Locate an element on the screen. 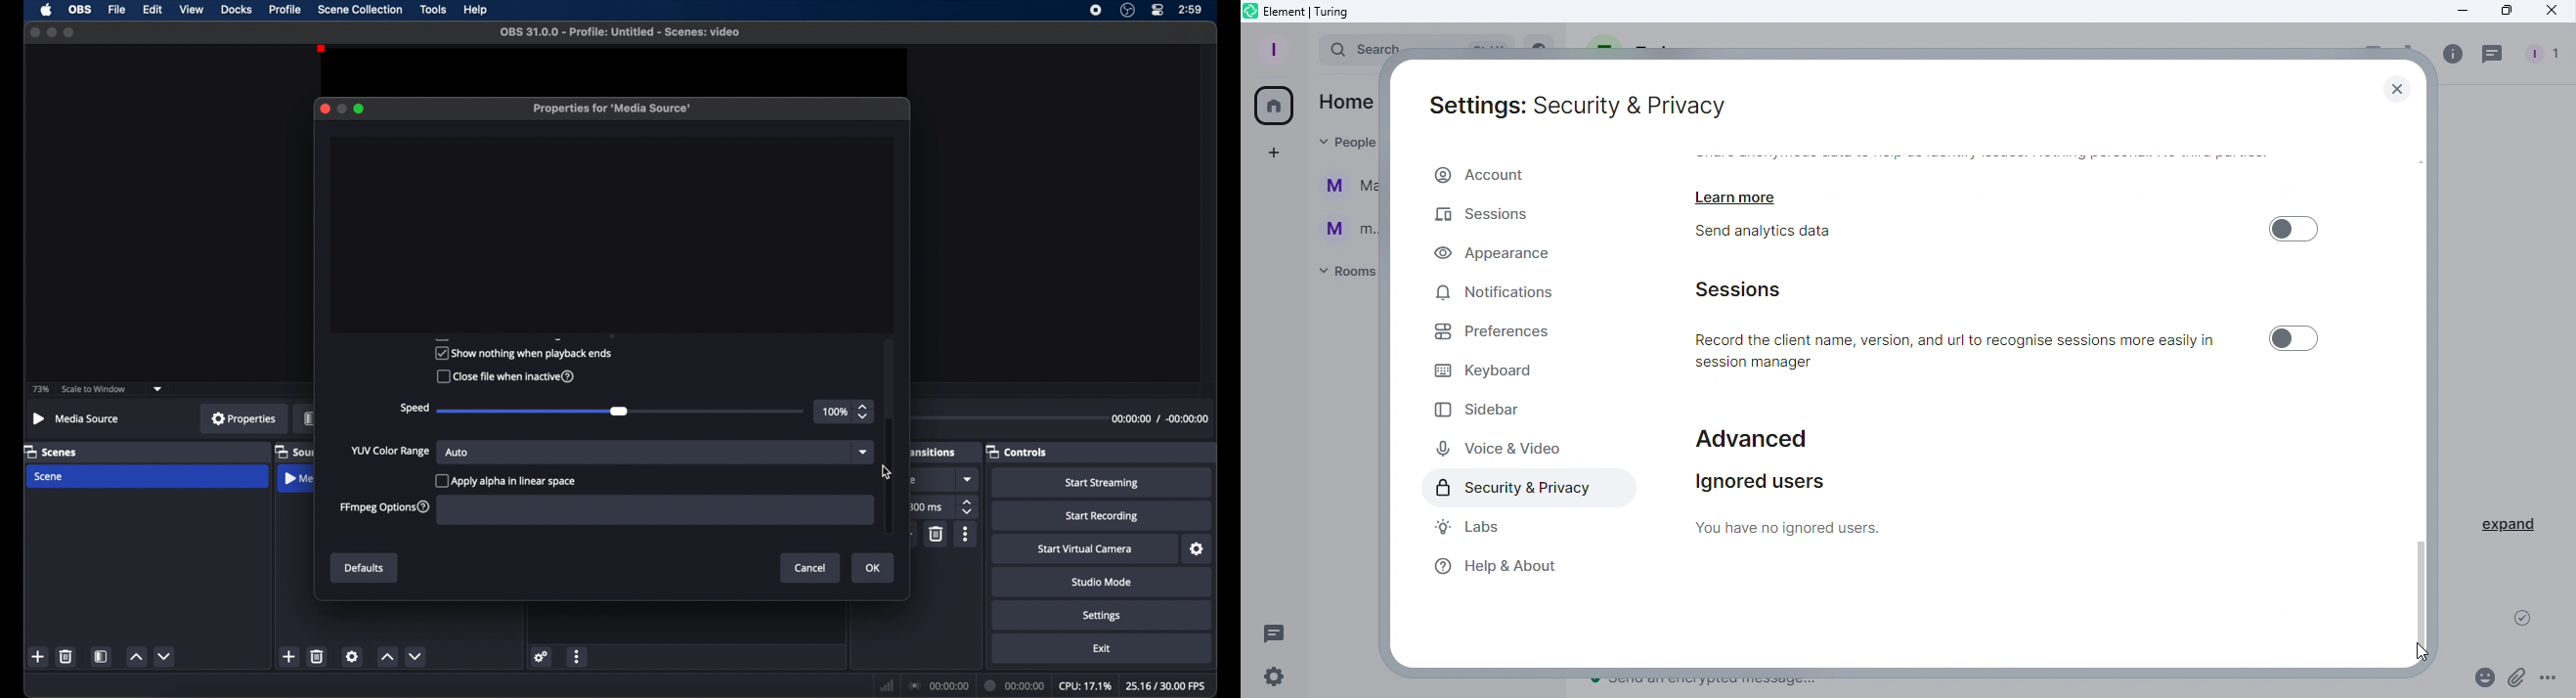  properties for media source is located at coordinates (611, 108).